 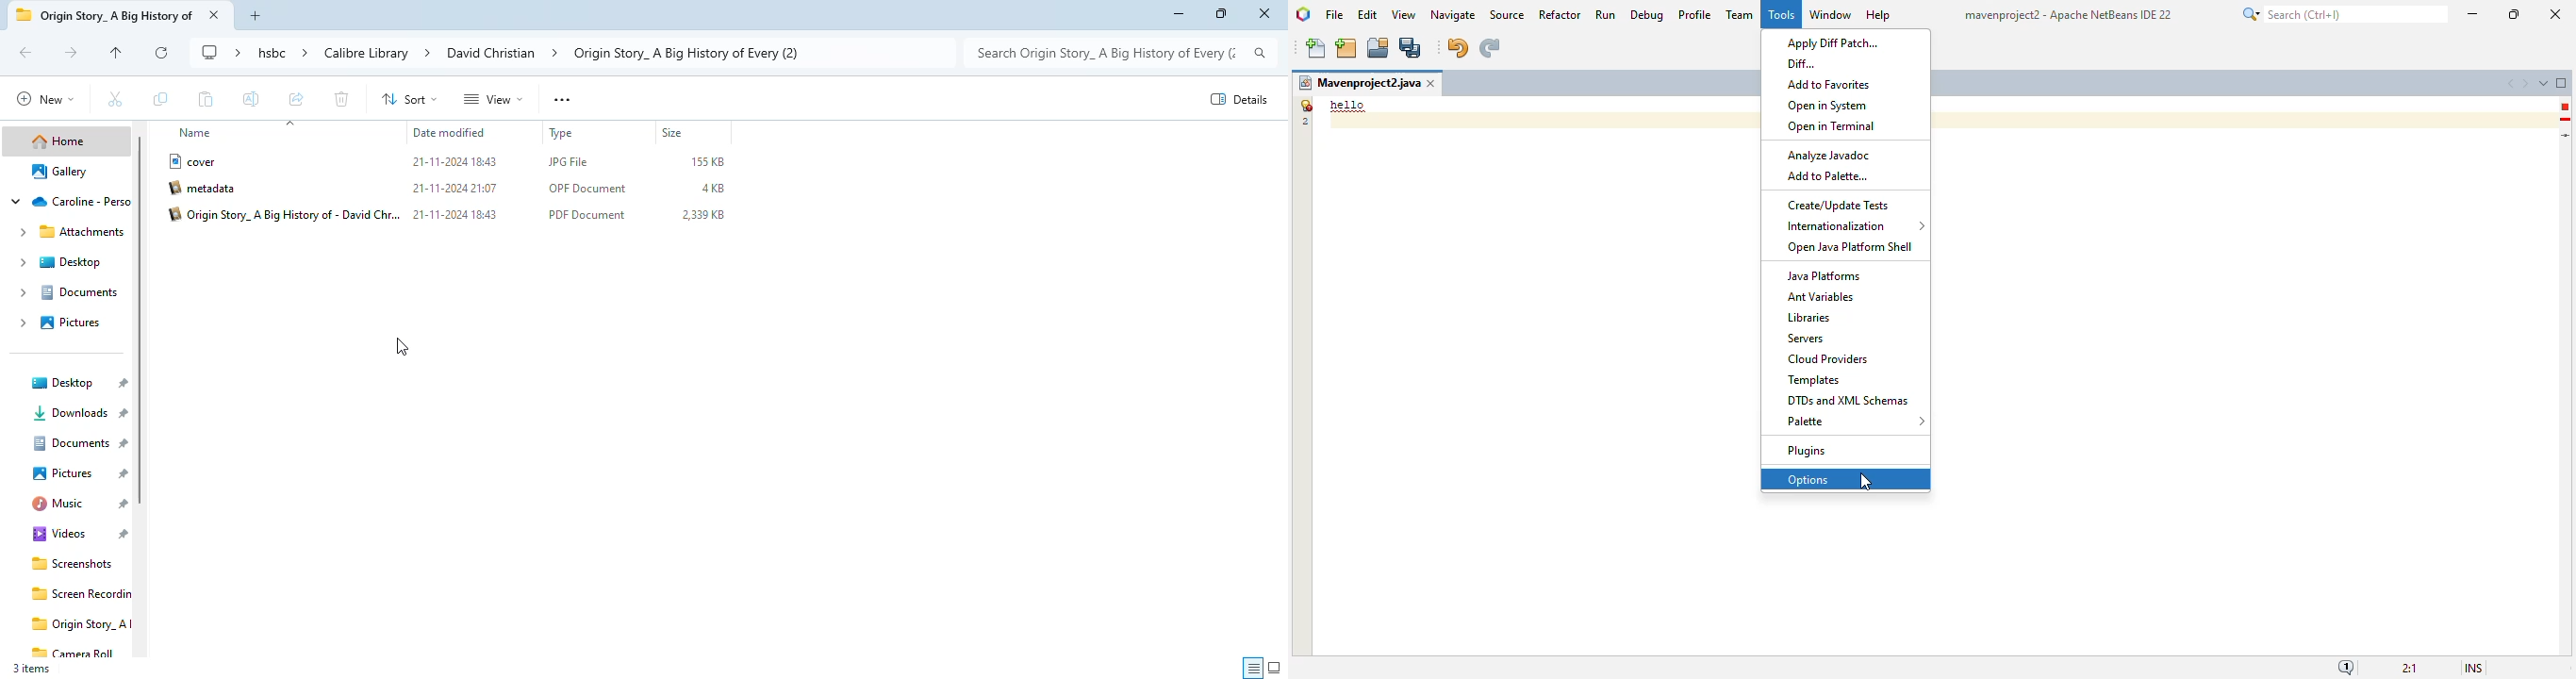 What do you see at coordinates (1264, 14) in the screenshot?
I see `close` at bounding box center [1264, 14].